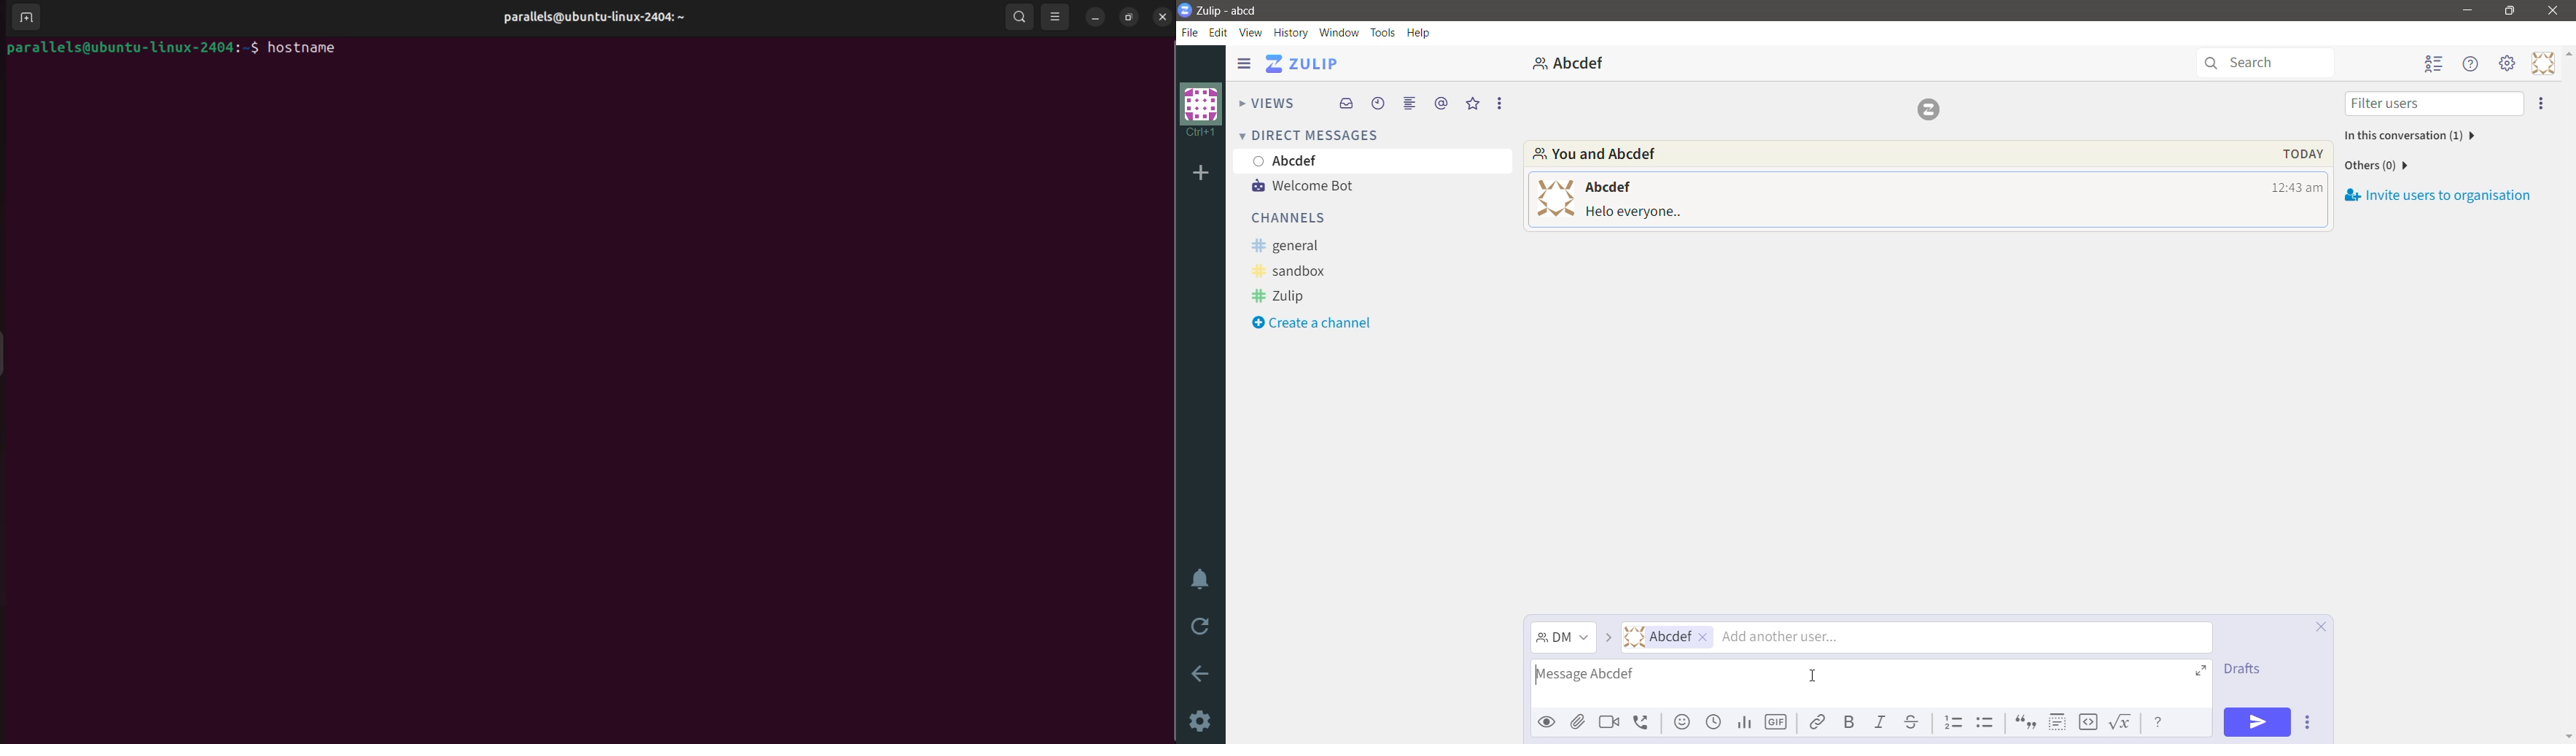 This screenshot has width=2576, height=756. Describe the element at coordinates (2026, 721) in the screenshot. I see `Quote` at that location.